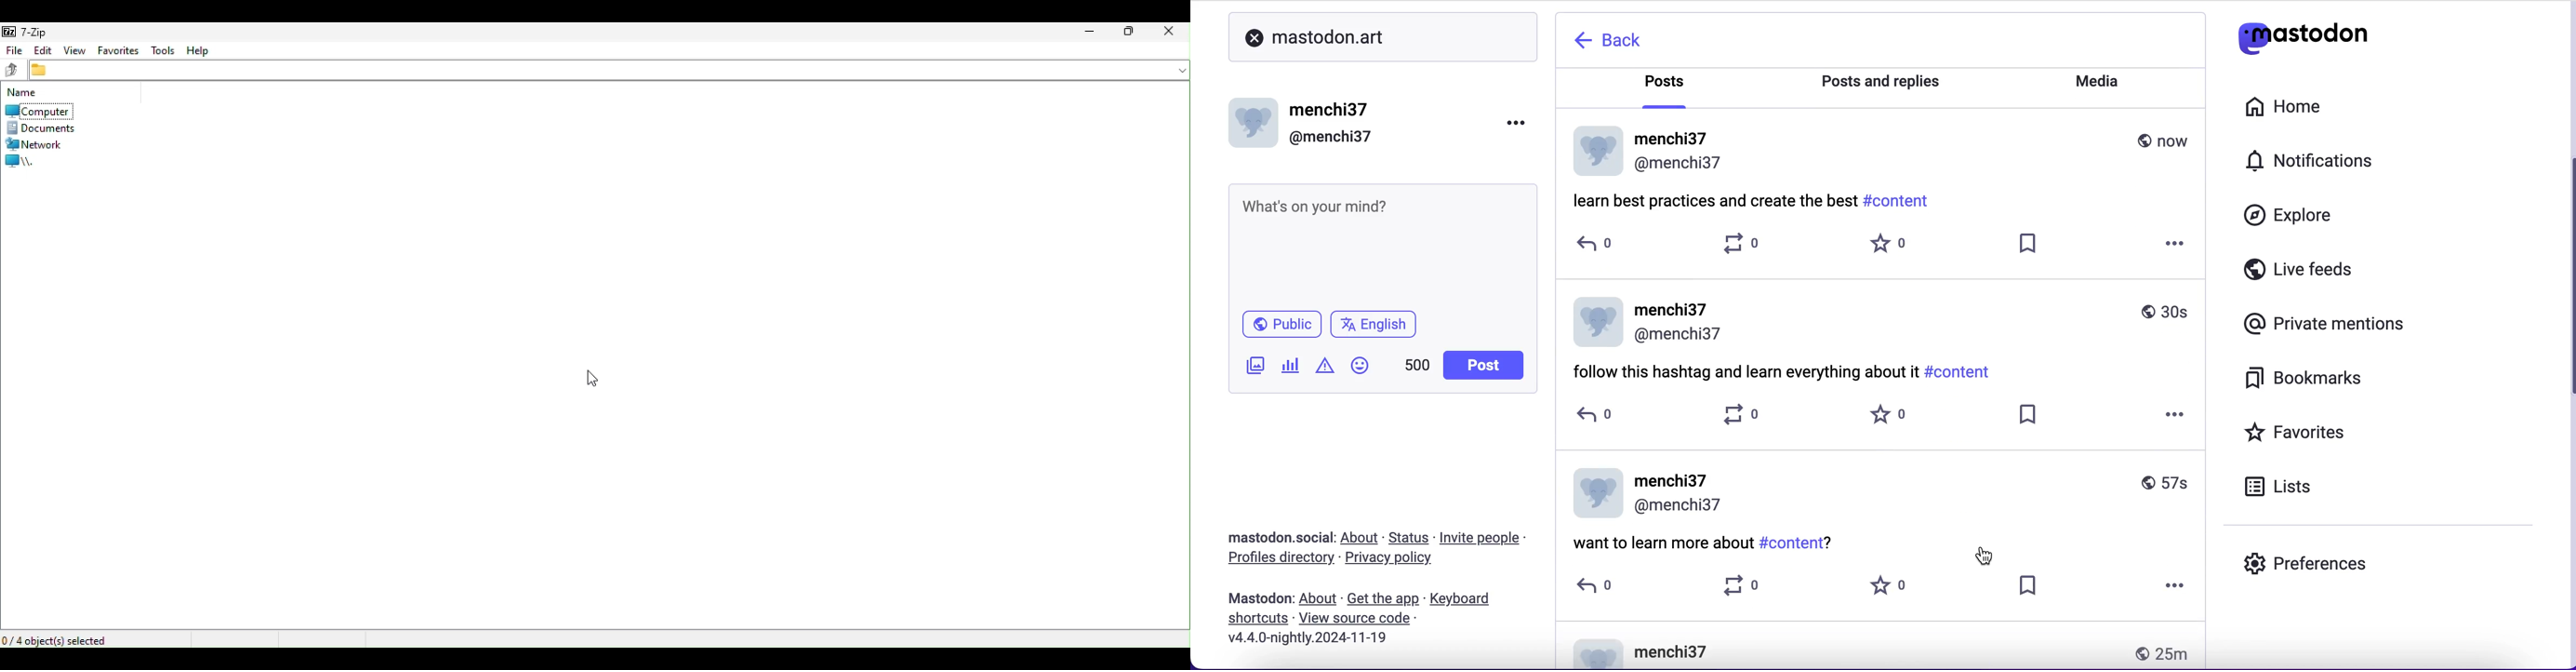 The image size is (2576, 672). What do you see at coordinates (44, 49) in the screenshot?
I see `Edit` at bounding box center [44, 49].